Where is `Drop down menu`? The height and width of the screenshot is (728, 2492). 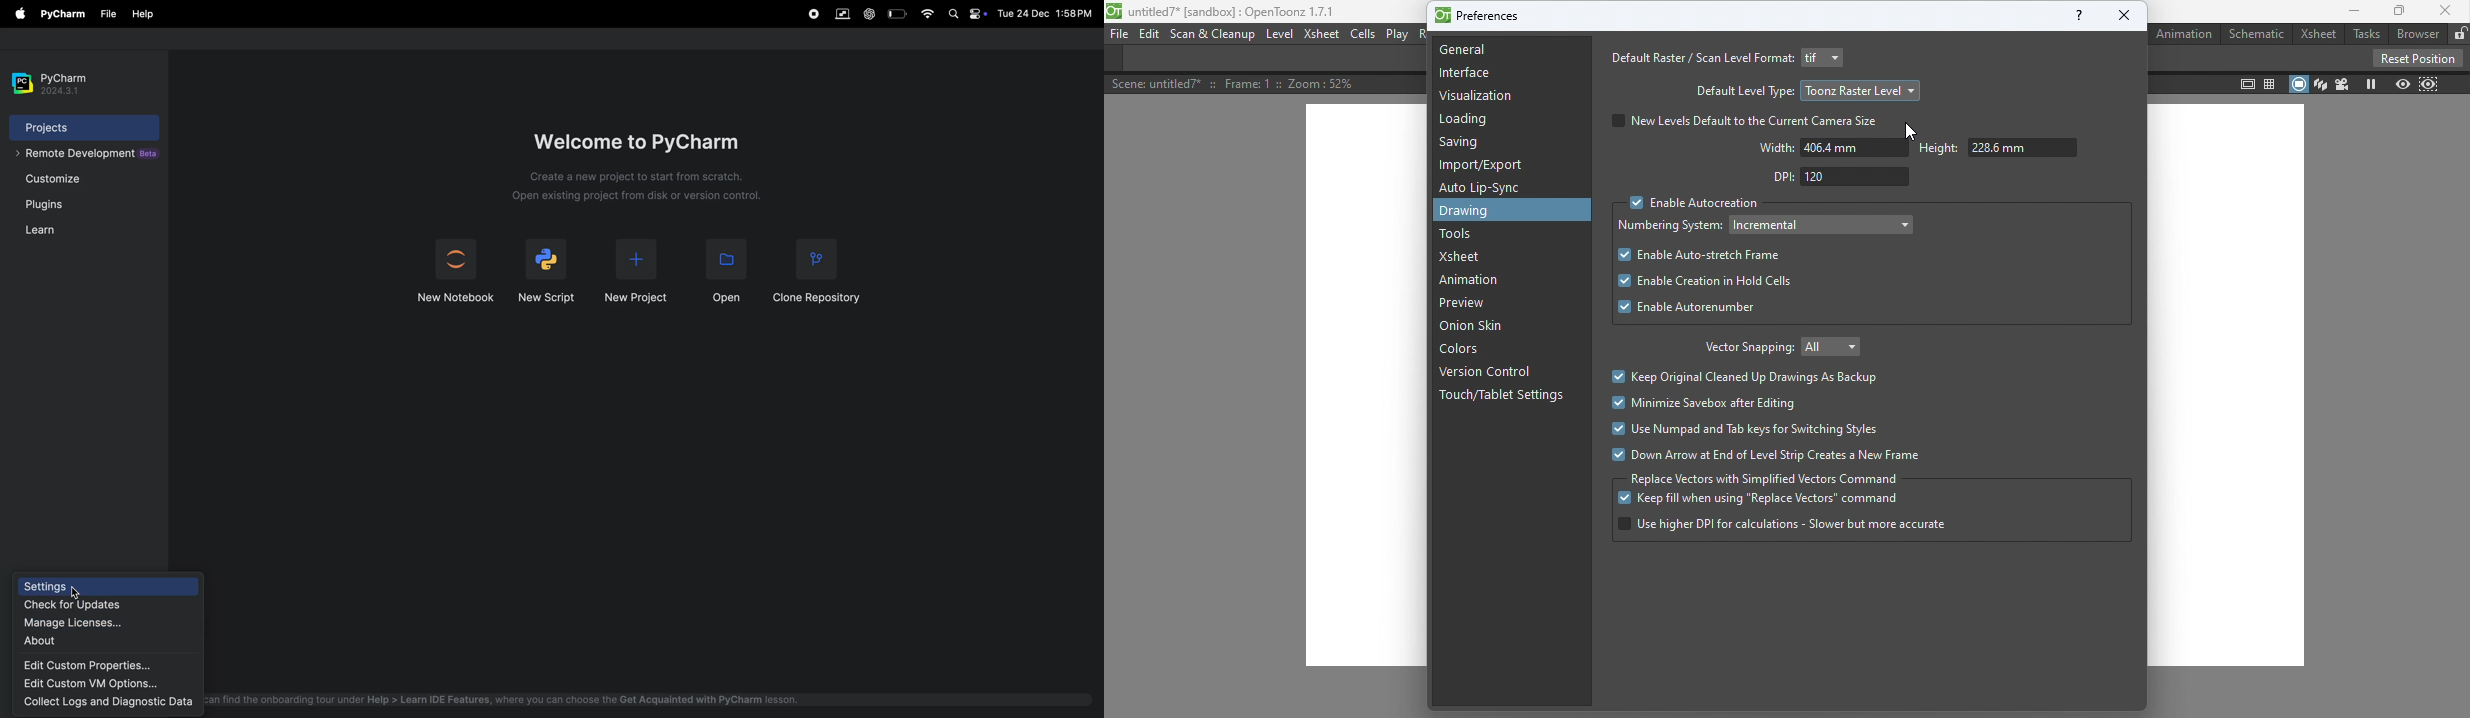
Drop down menu is located at coordinates (1862, 92).